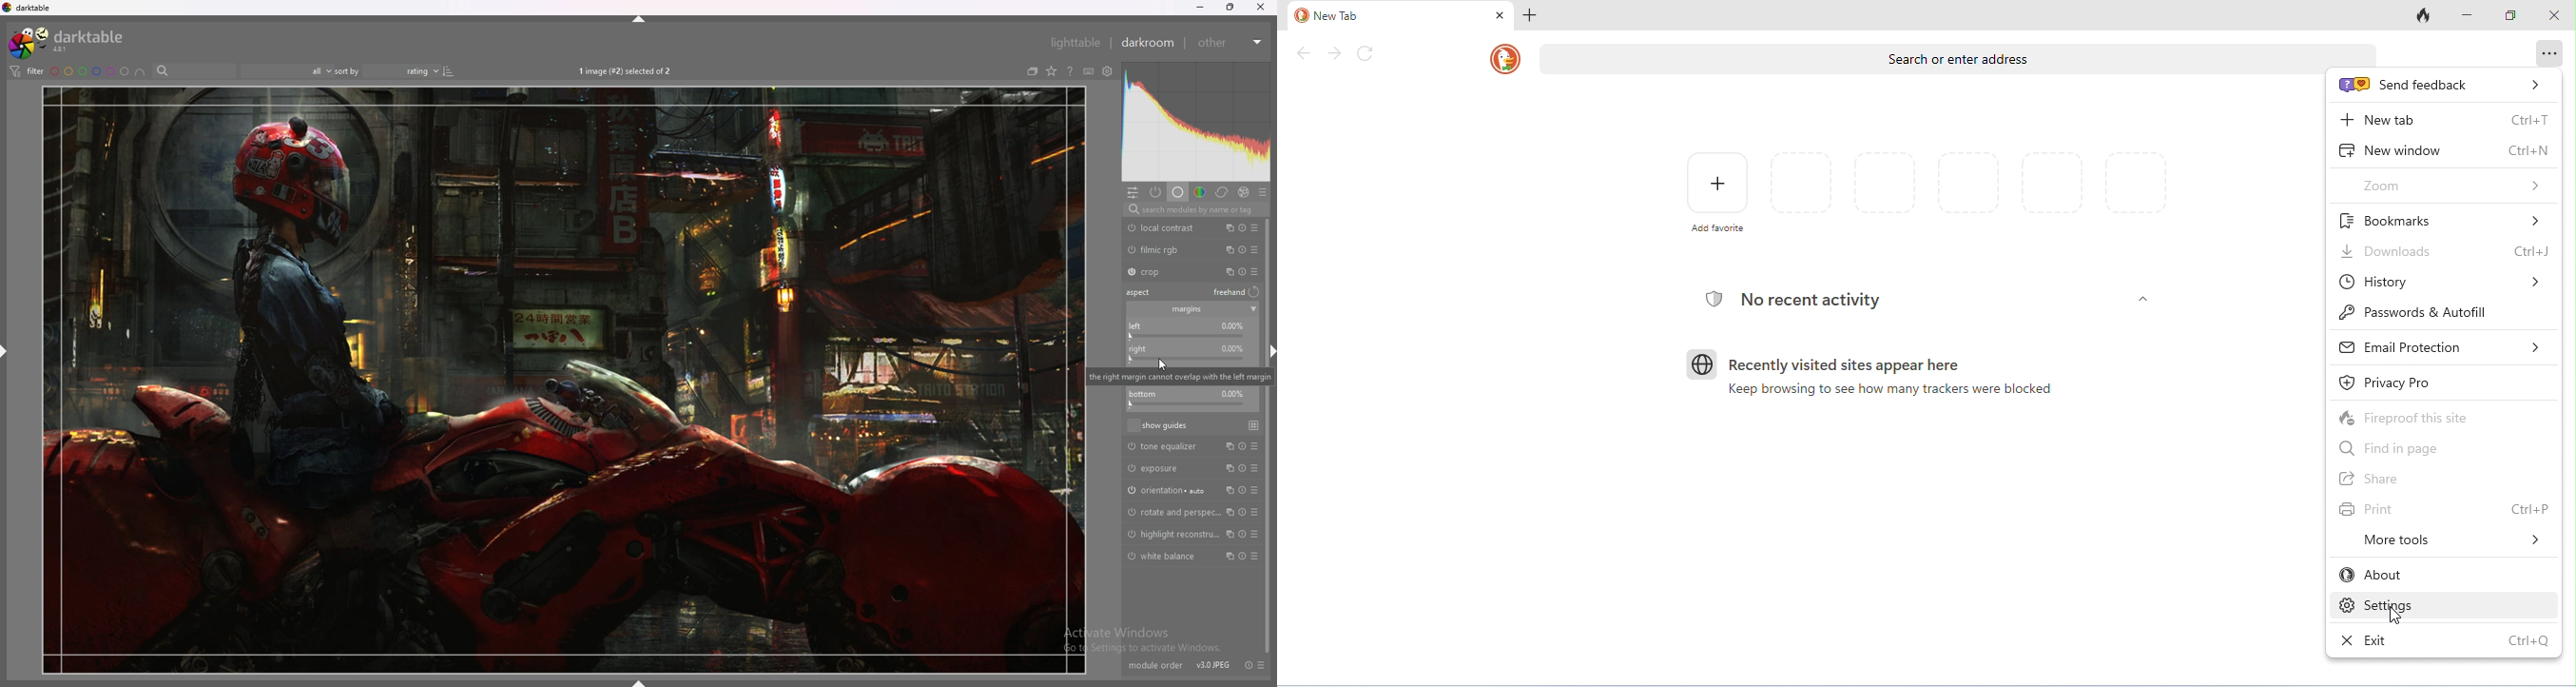 Image resolution: width=2576 pixels, height=700 pixels. I want to click on color, so click(1200, 192).